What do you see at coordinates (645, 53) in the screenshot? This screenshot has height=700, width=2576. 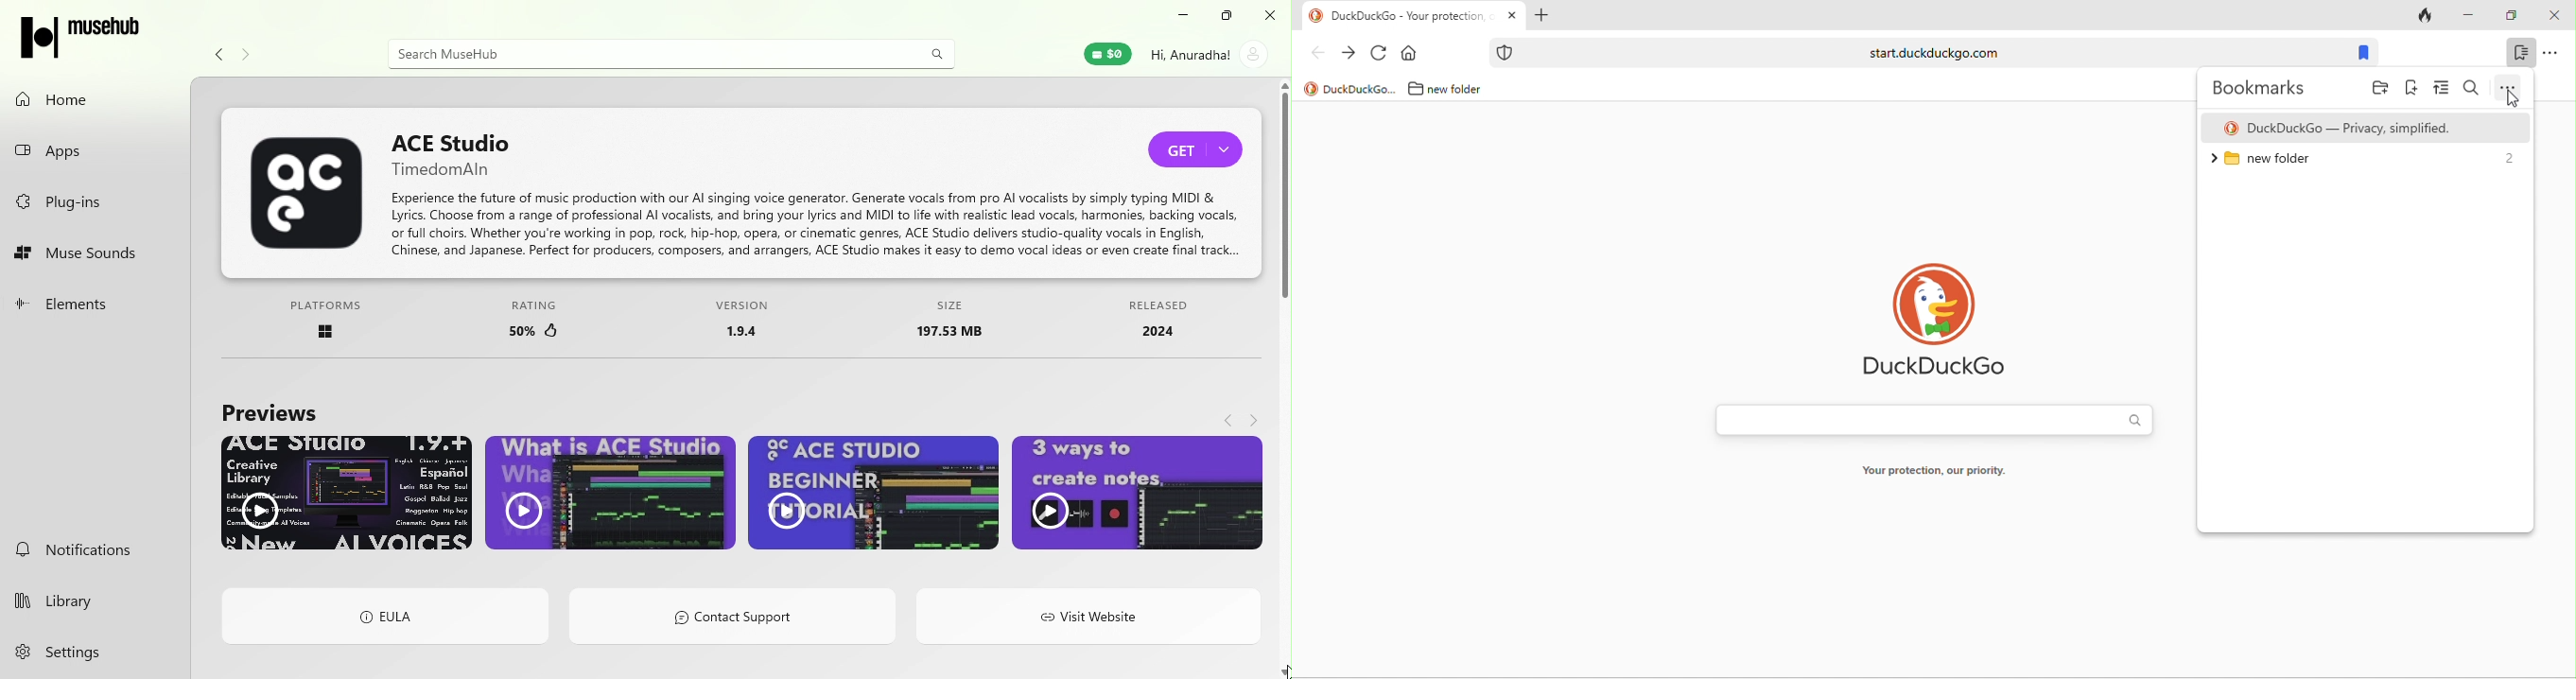 I see `search bar` at bounding box center [645, 53].